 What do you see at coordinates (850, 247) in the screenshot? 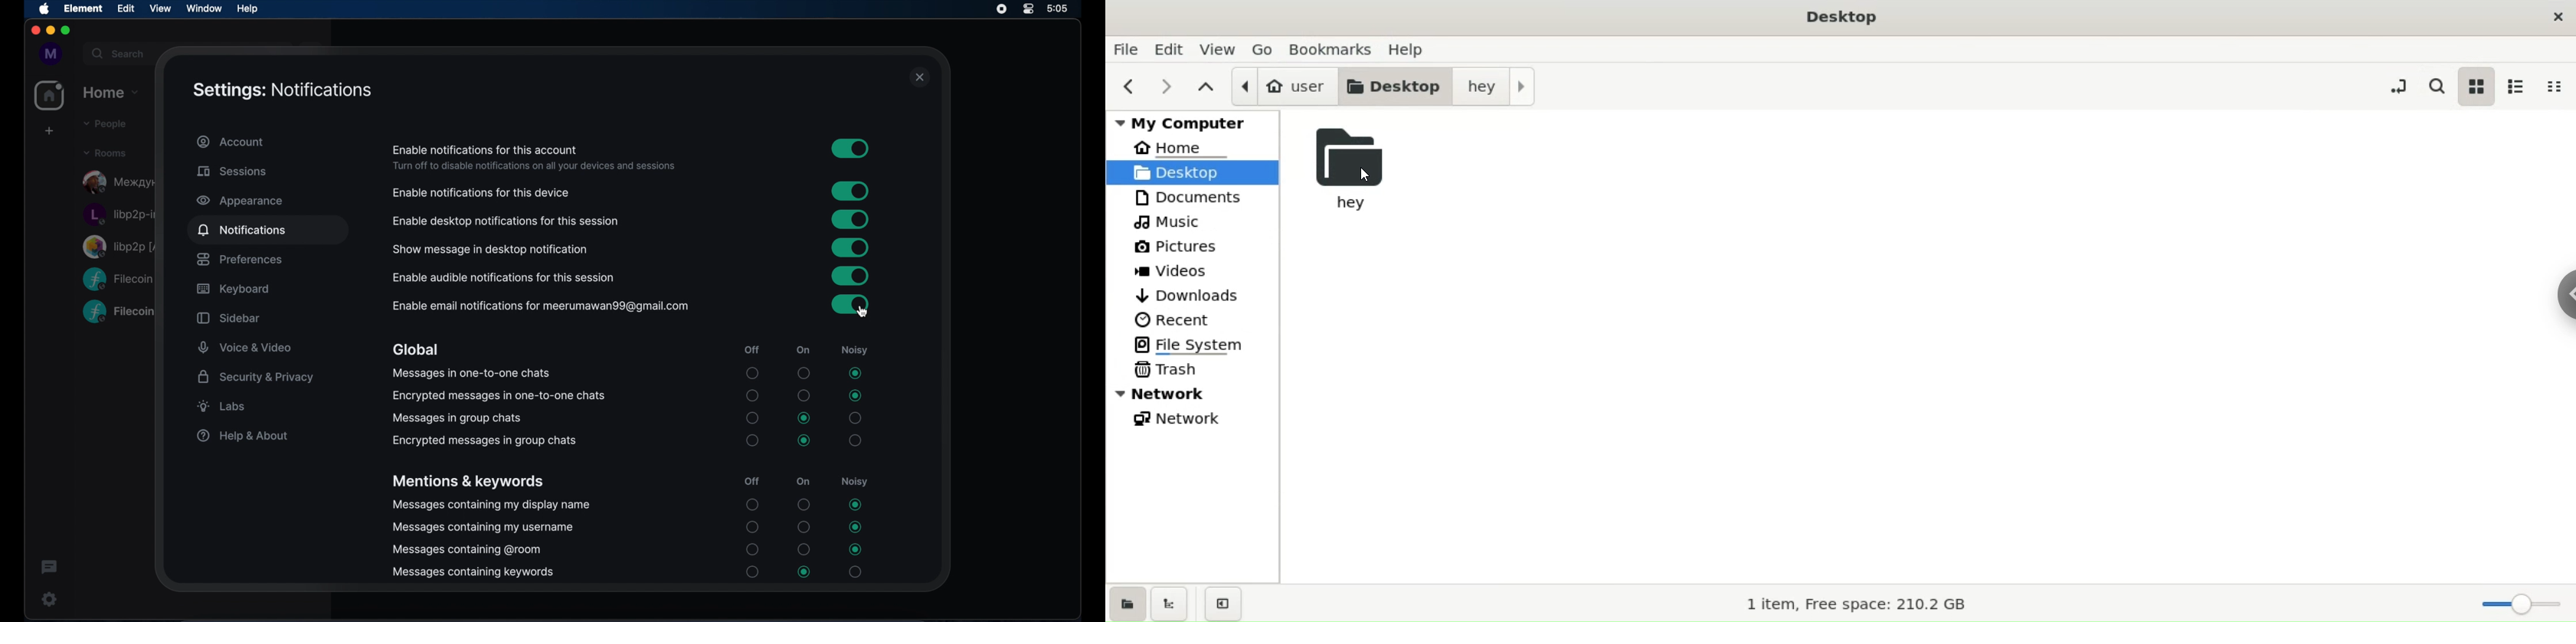
I see `toggle  button` at bounding box center [850, 247].